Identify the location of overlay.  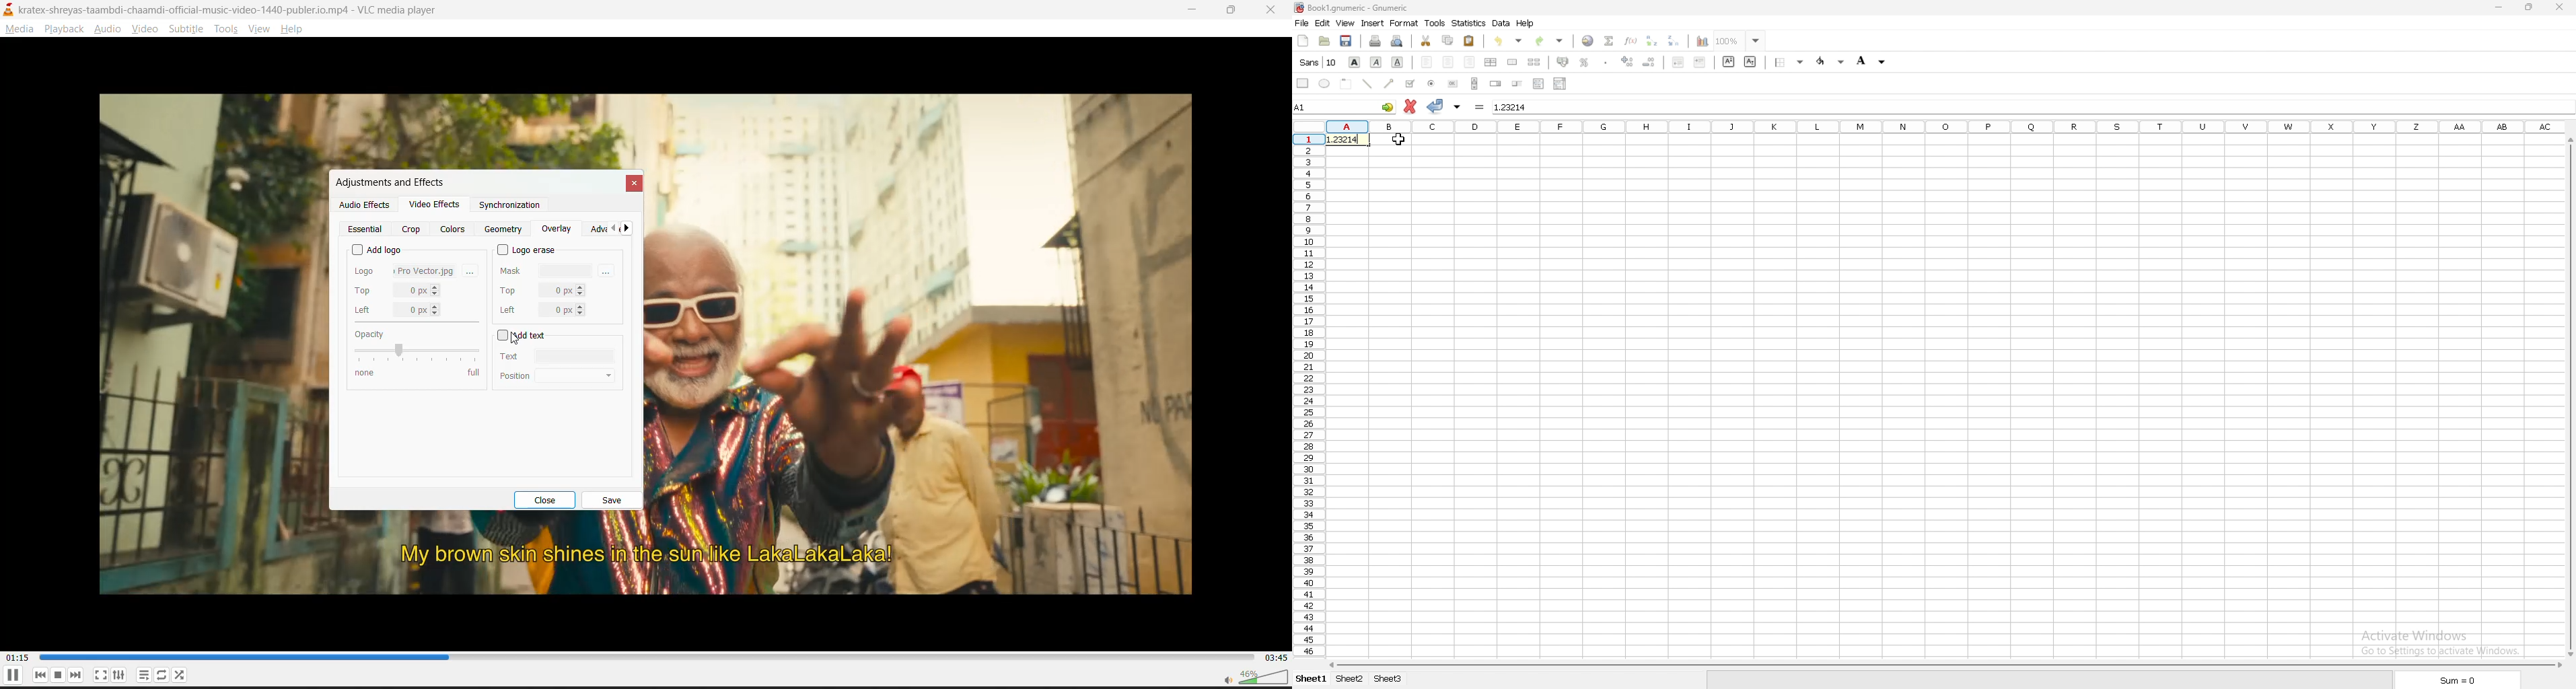
(557, 229).